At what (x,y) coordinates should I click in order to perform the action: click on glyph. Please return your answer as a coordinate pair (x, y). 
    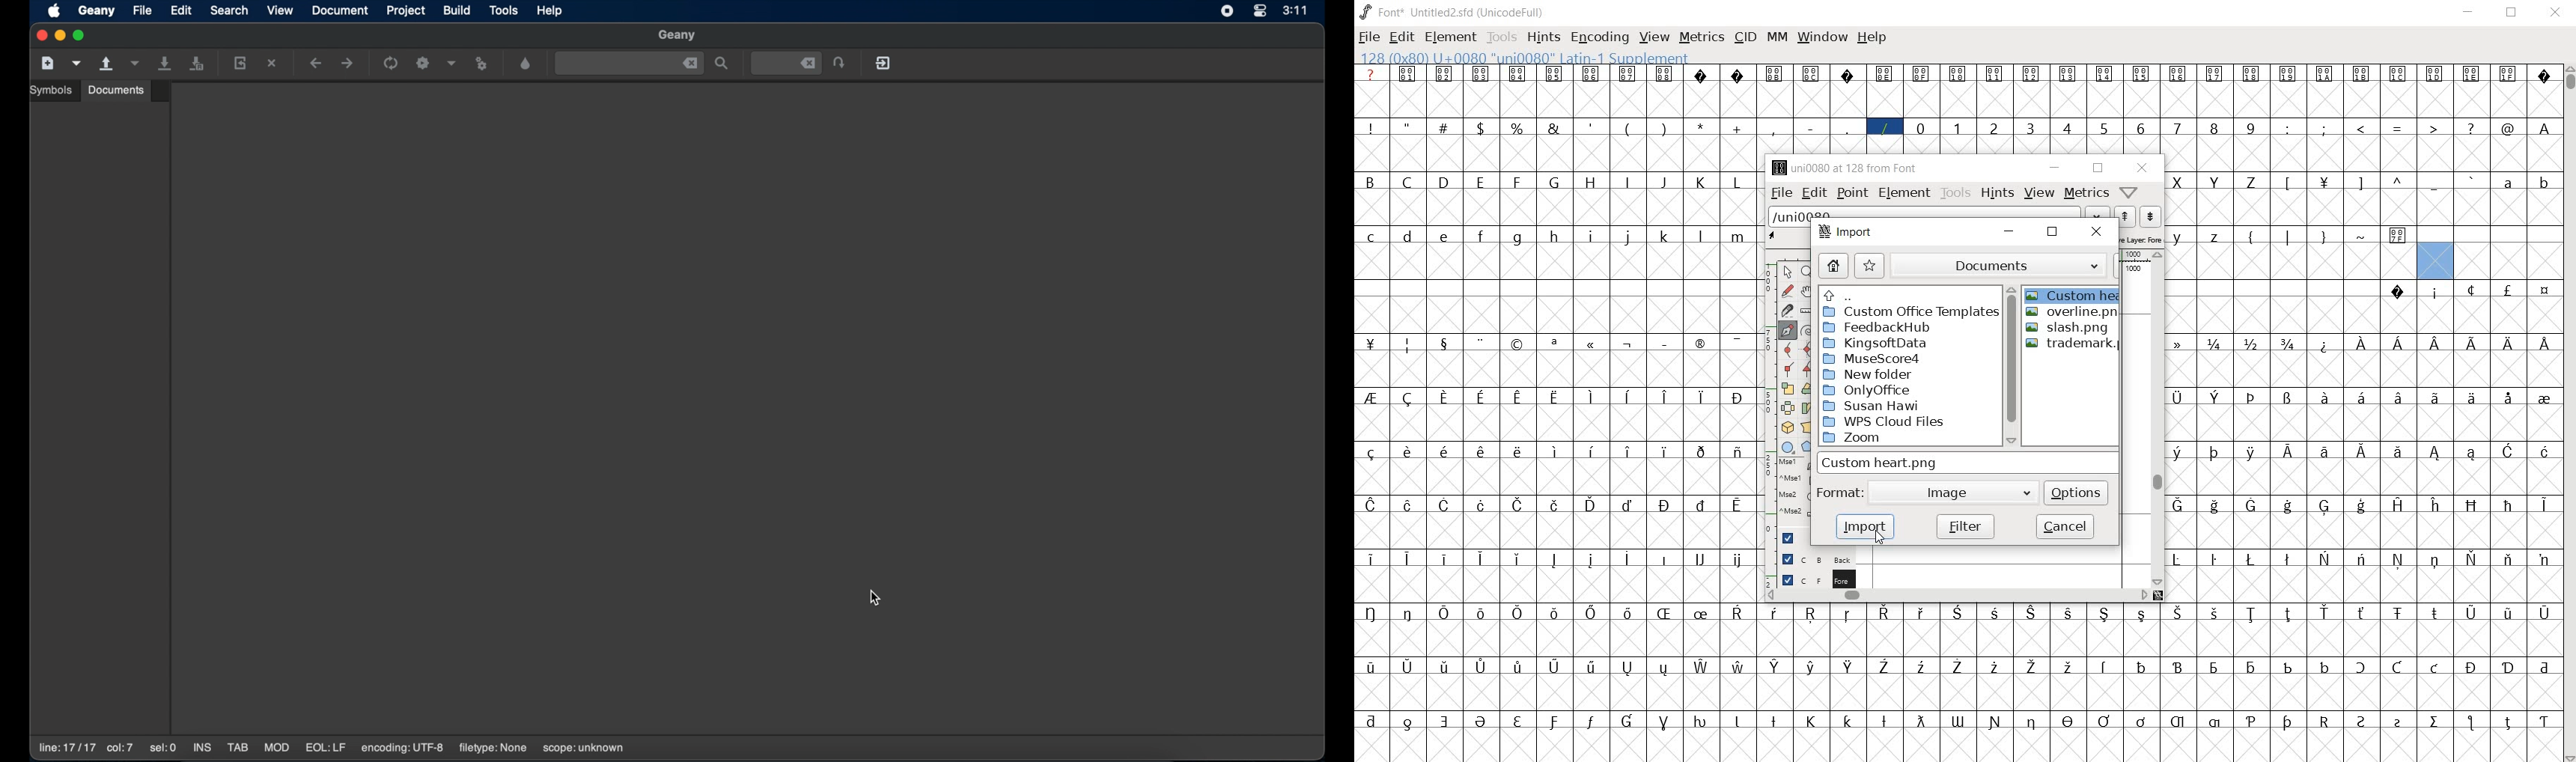
    Looking at the image, I should click on (2214, 453).